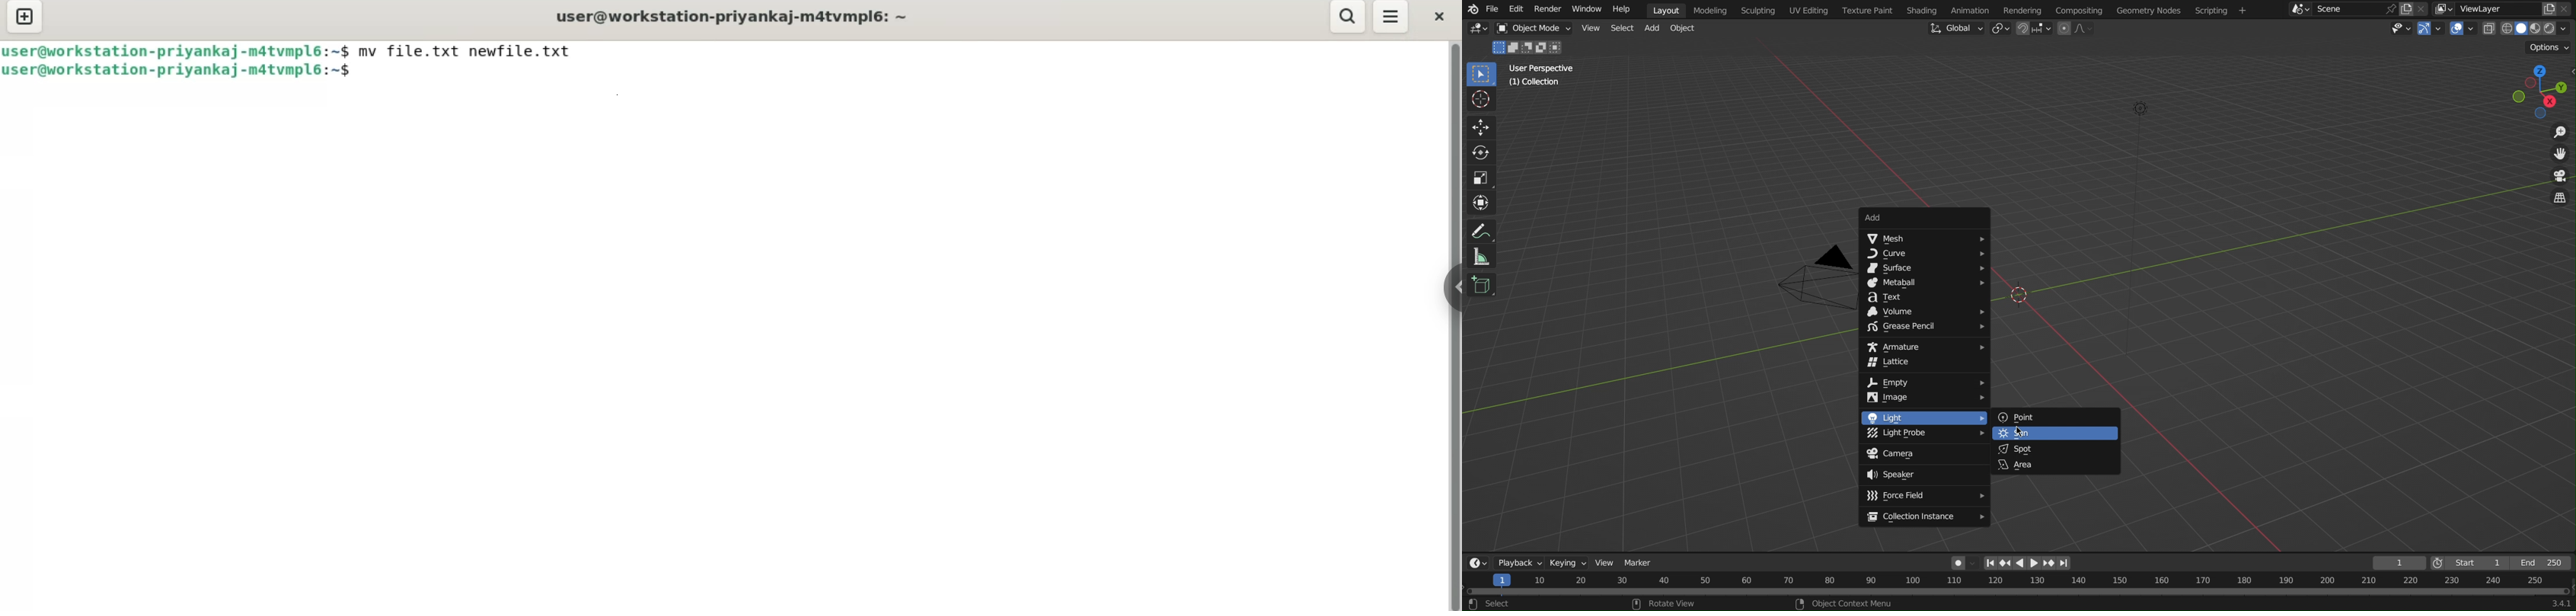 Image resolution: width=2576 pixels, height=616 pixels. I want to click on Light, so click(1924, 417).